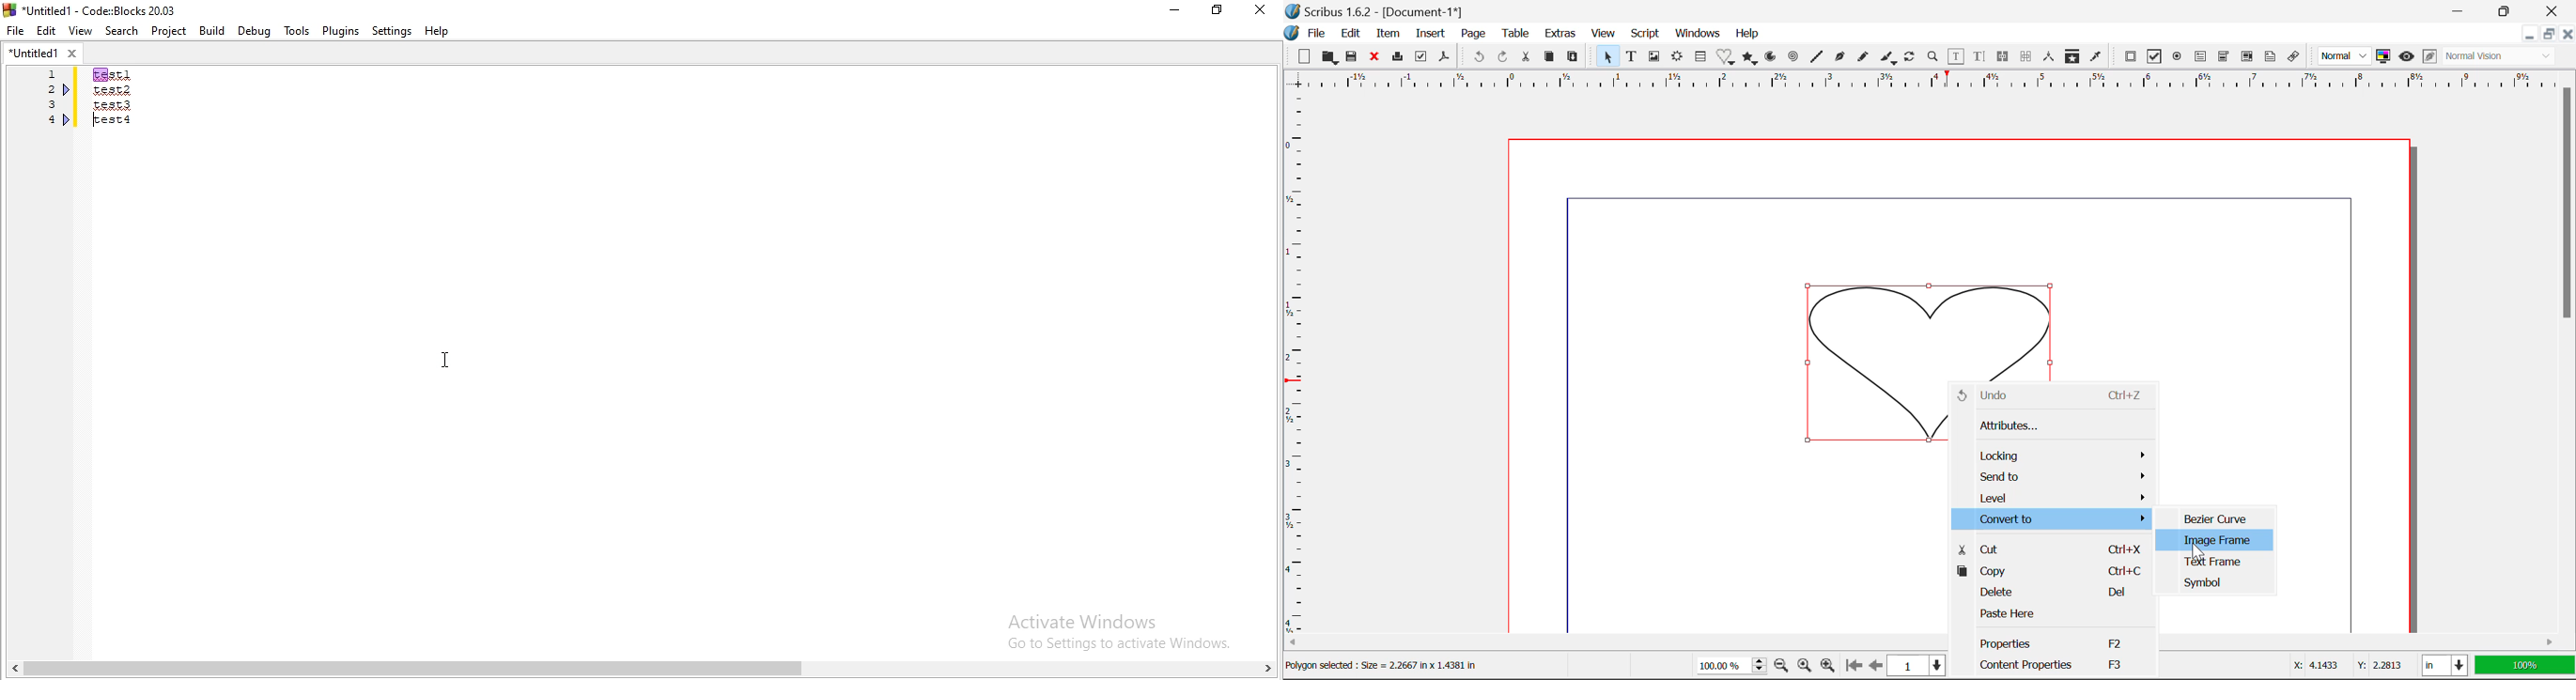 Image resolution: width=2576 pixels, height=700 pixels. What do you see at coordinates (2346, 55) in the screenshot?
I see `Normal` at bounding box center [2346, 55].